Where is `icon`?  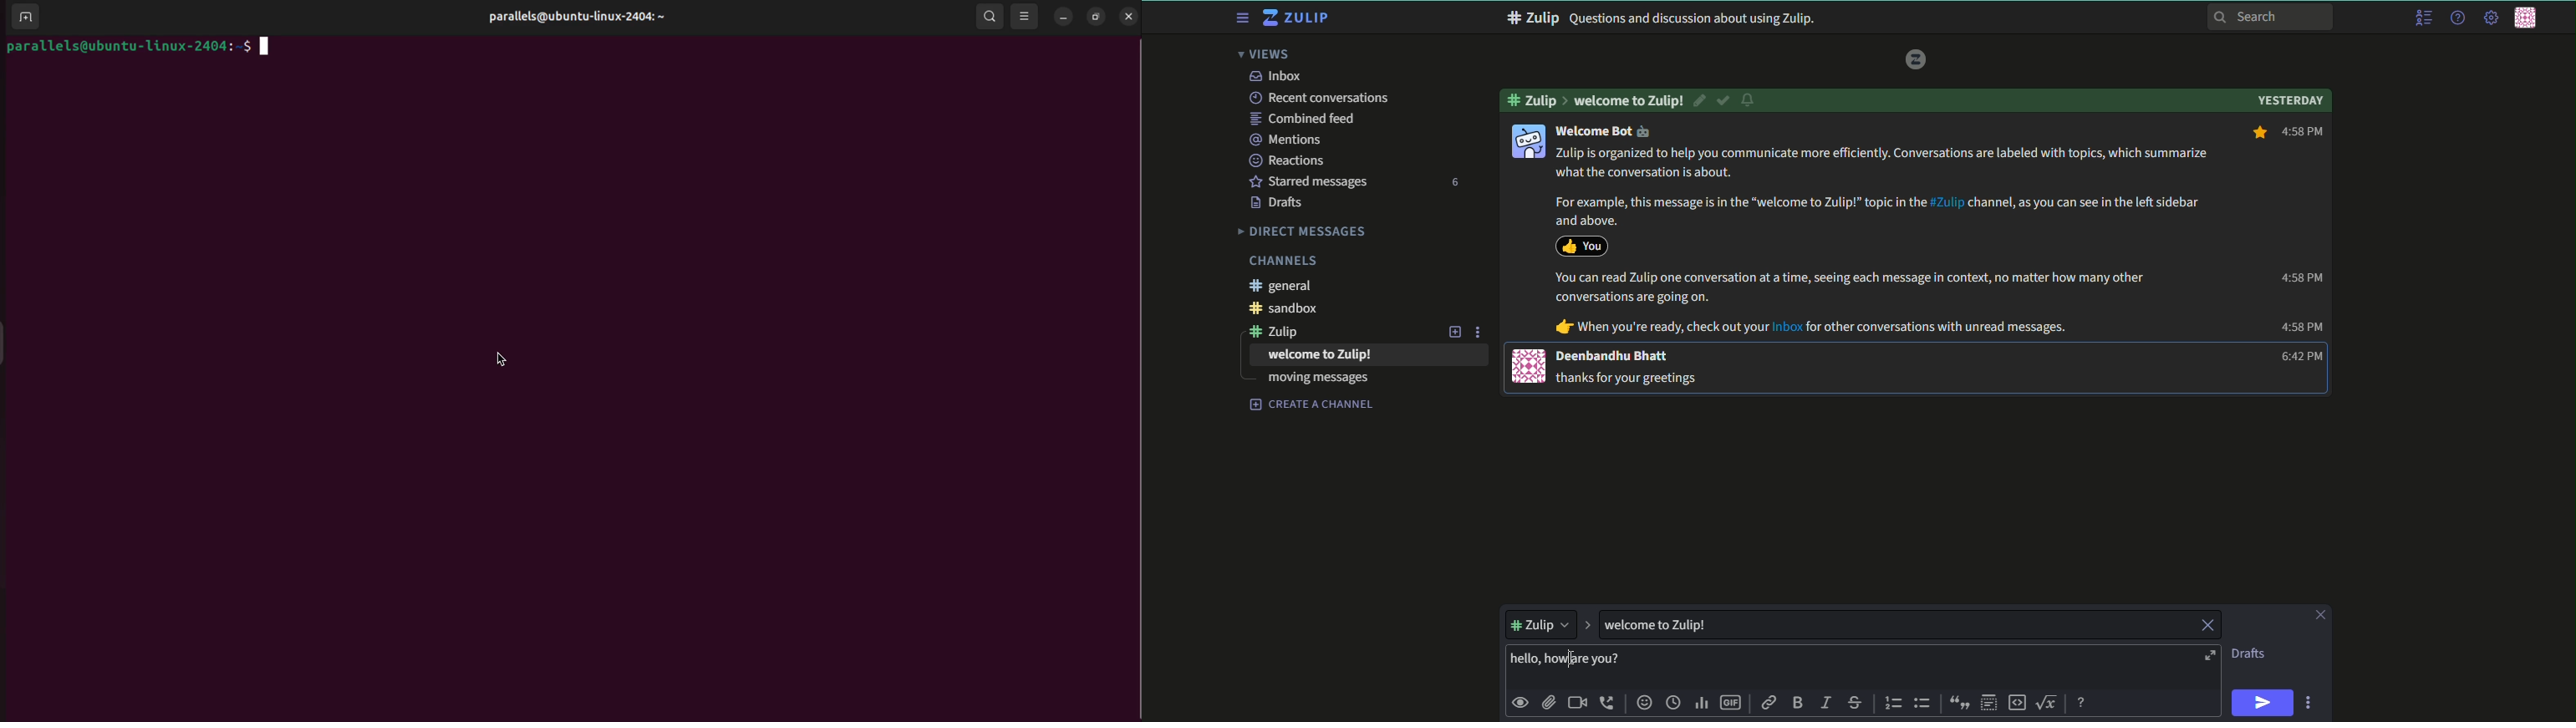 icon is located at coordinates (1530, 366).